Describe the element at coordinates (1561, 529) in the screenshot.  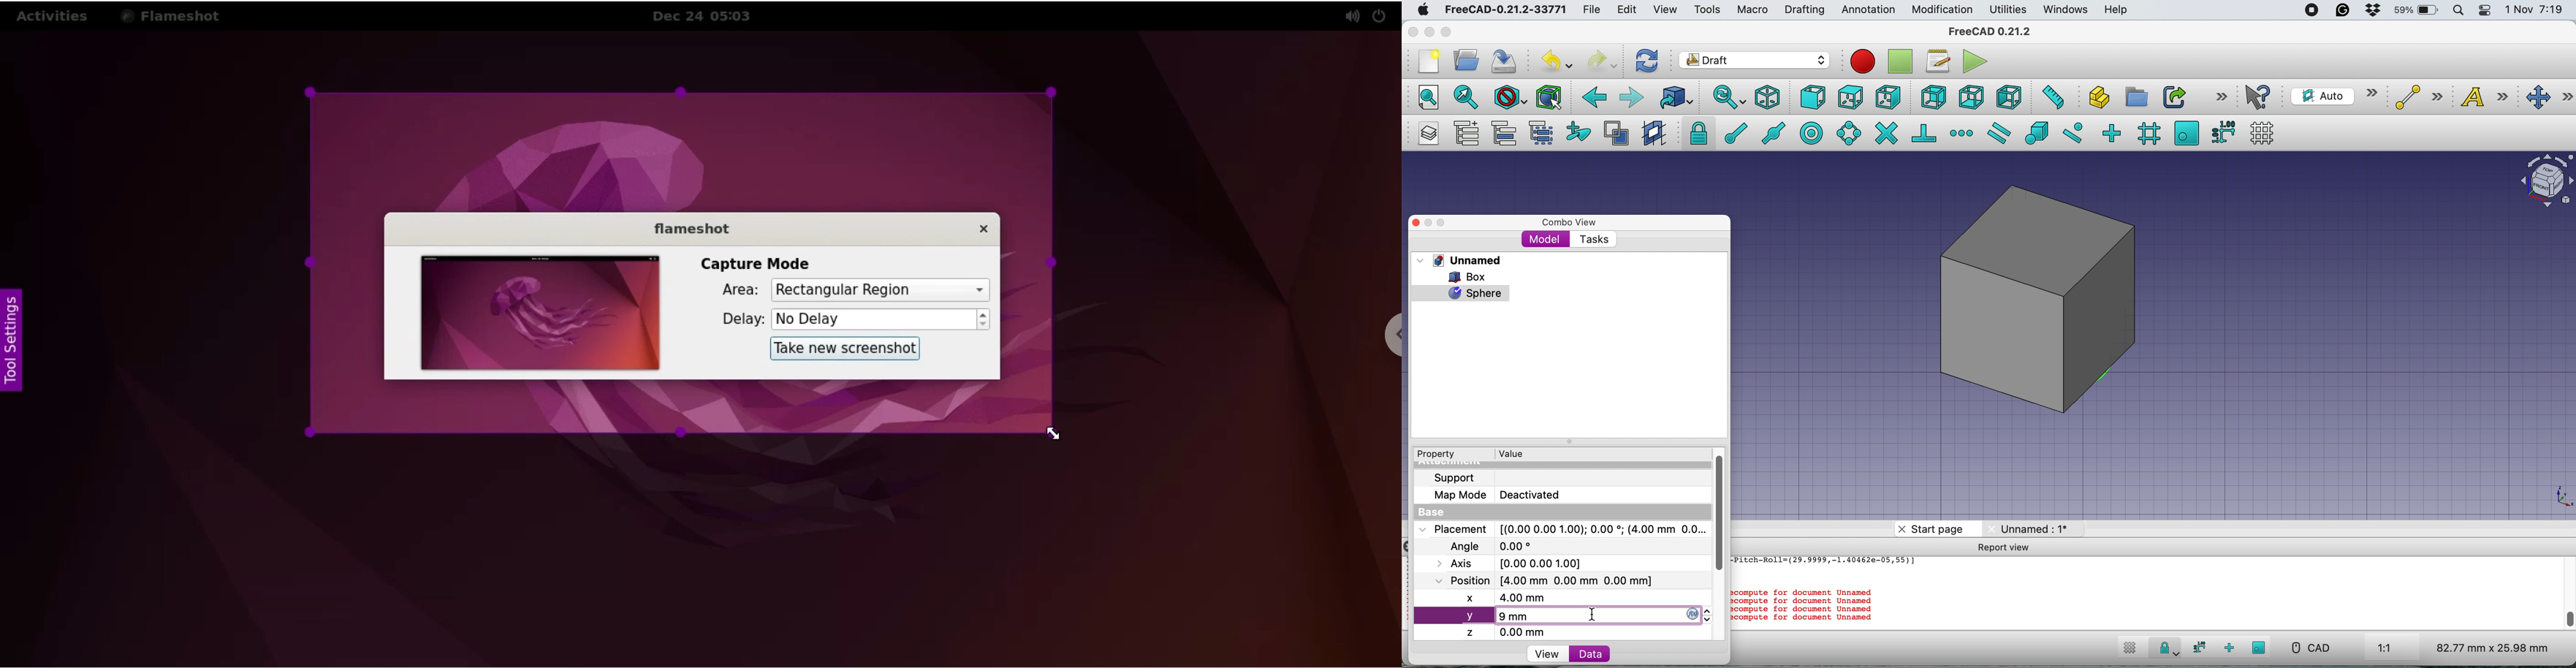
I see `placement` at that location.